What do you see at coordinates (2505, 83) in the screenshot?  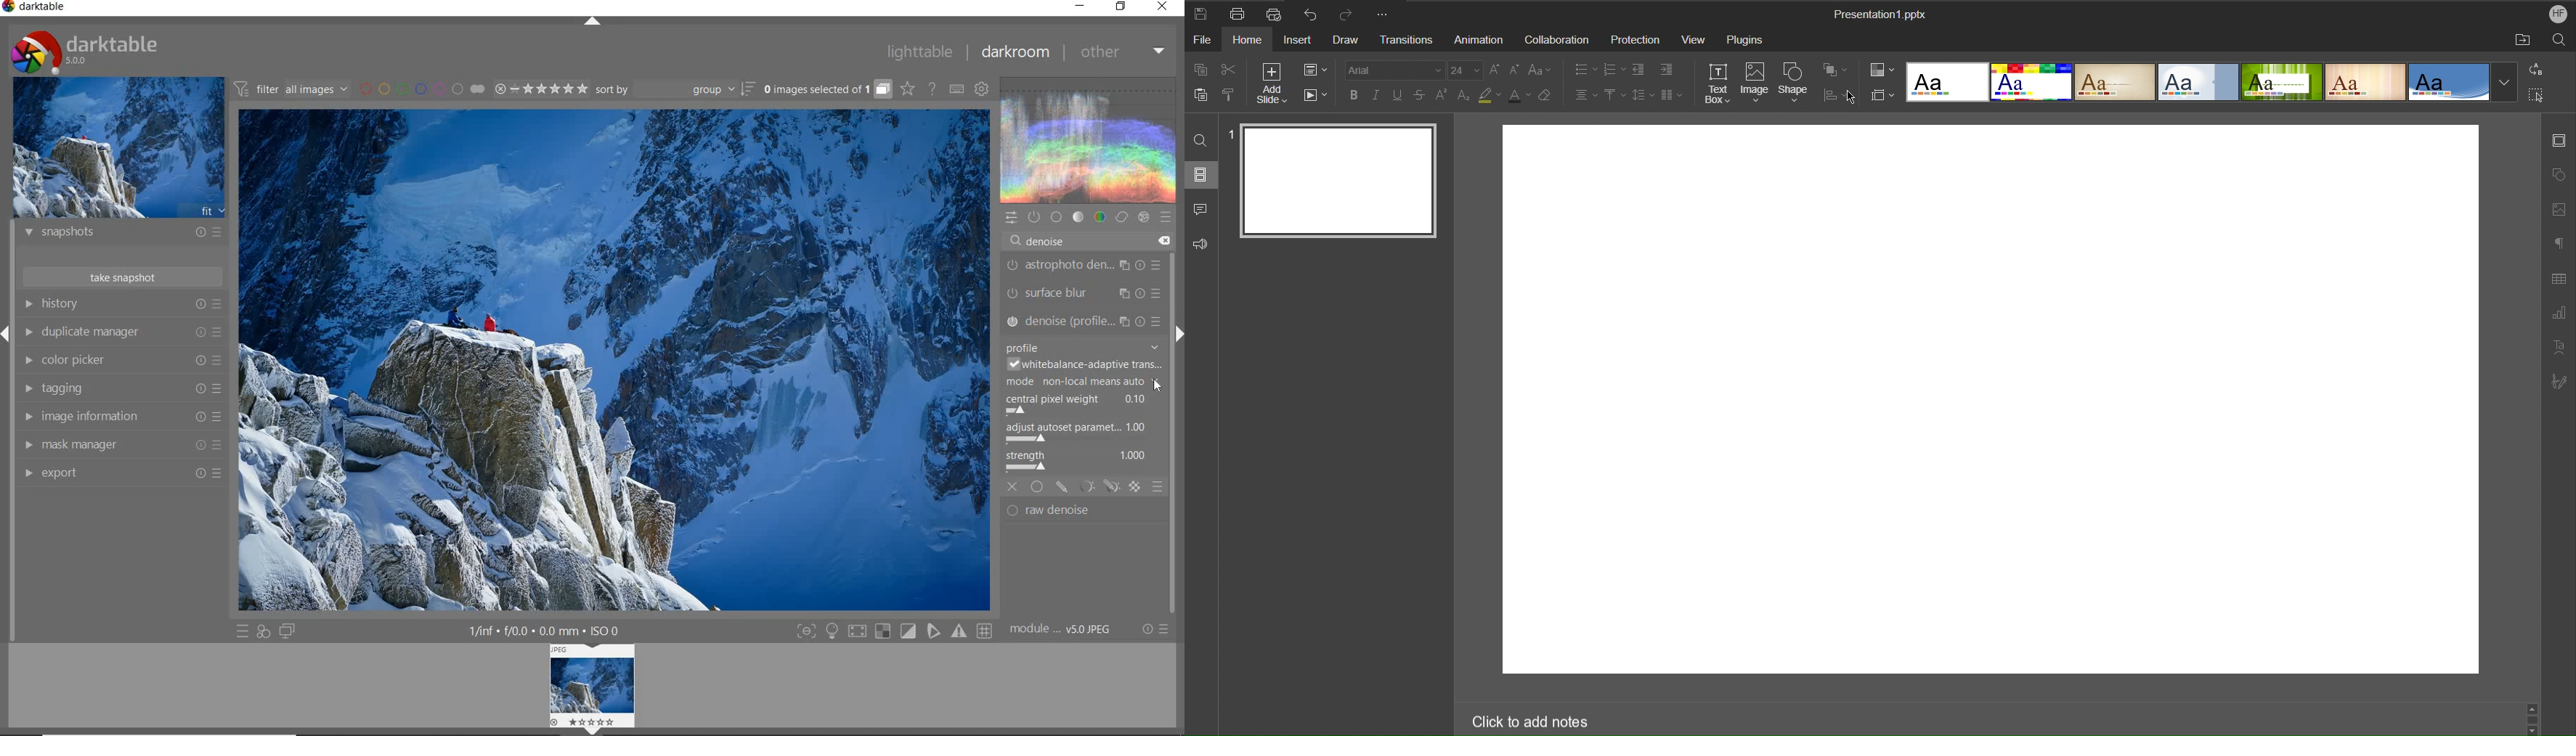 I see `more templates` at bounding box center [2505, 83].